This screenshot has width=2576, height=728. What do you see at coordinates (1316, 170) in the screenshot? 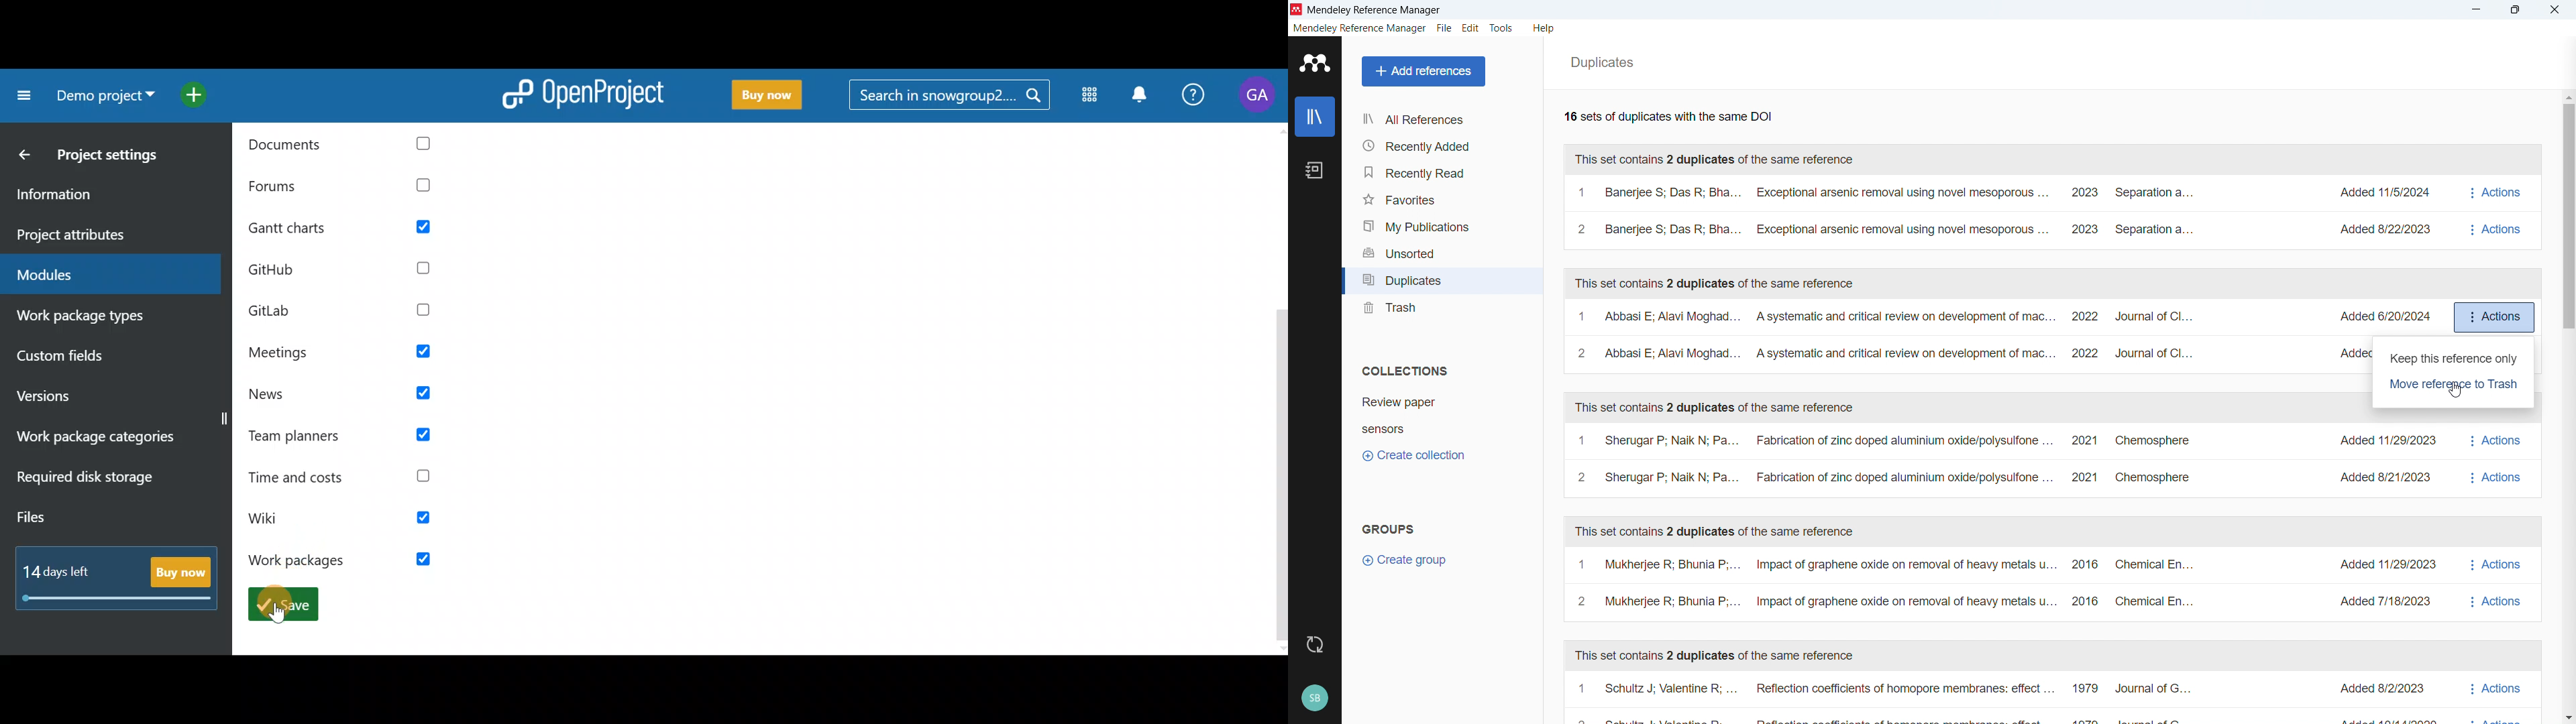
I see `notebook` at bounding box center [1316, 170].